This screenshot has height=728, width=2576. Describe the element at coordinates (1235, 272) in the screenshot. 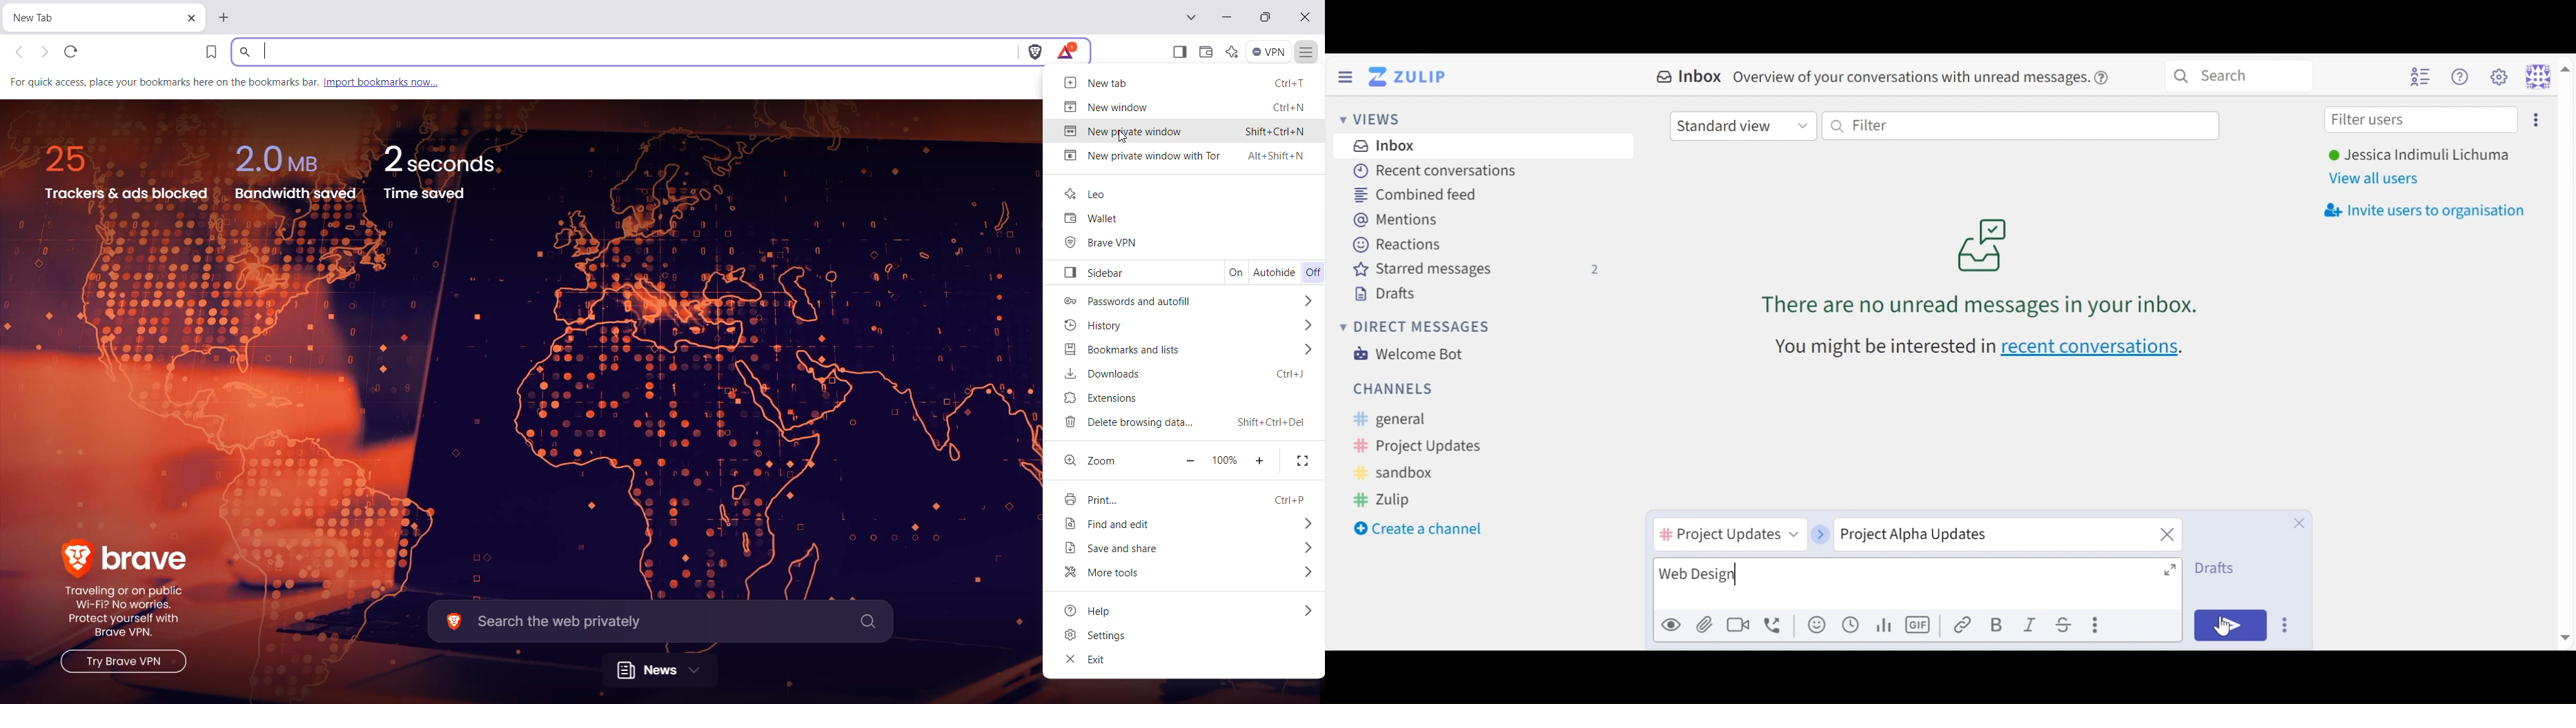

I see `On` at that location.